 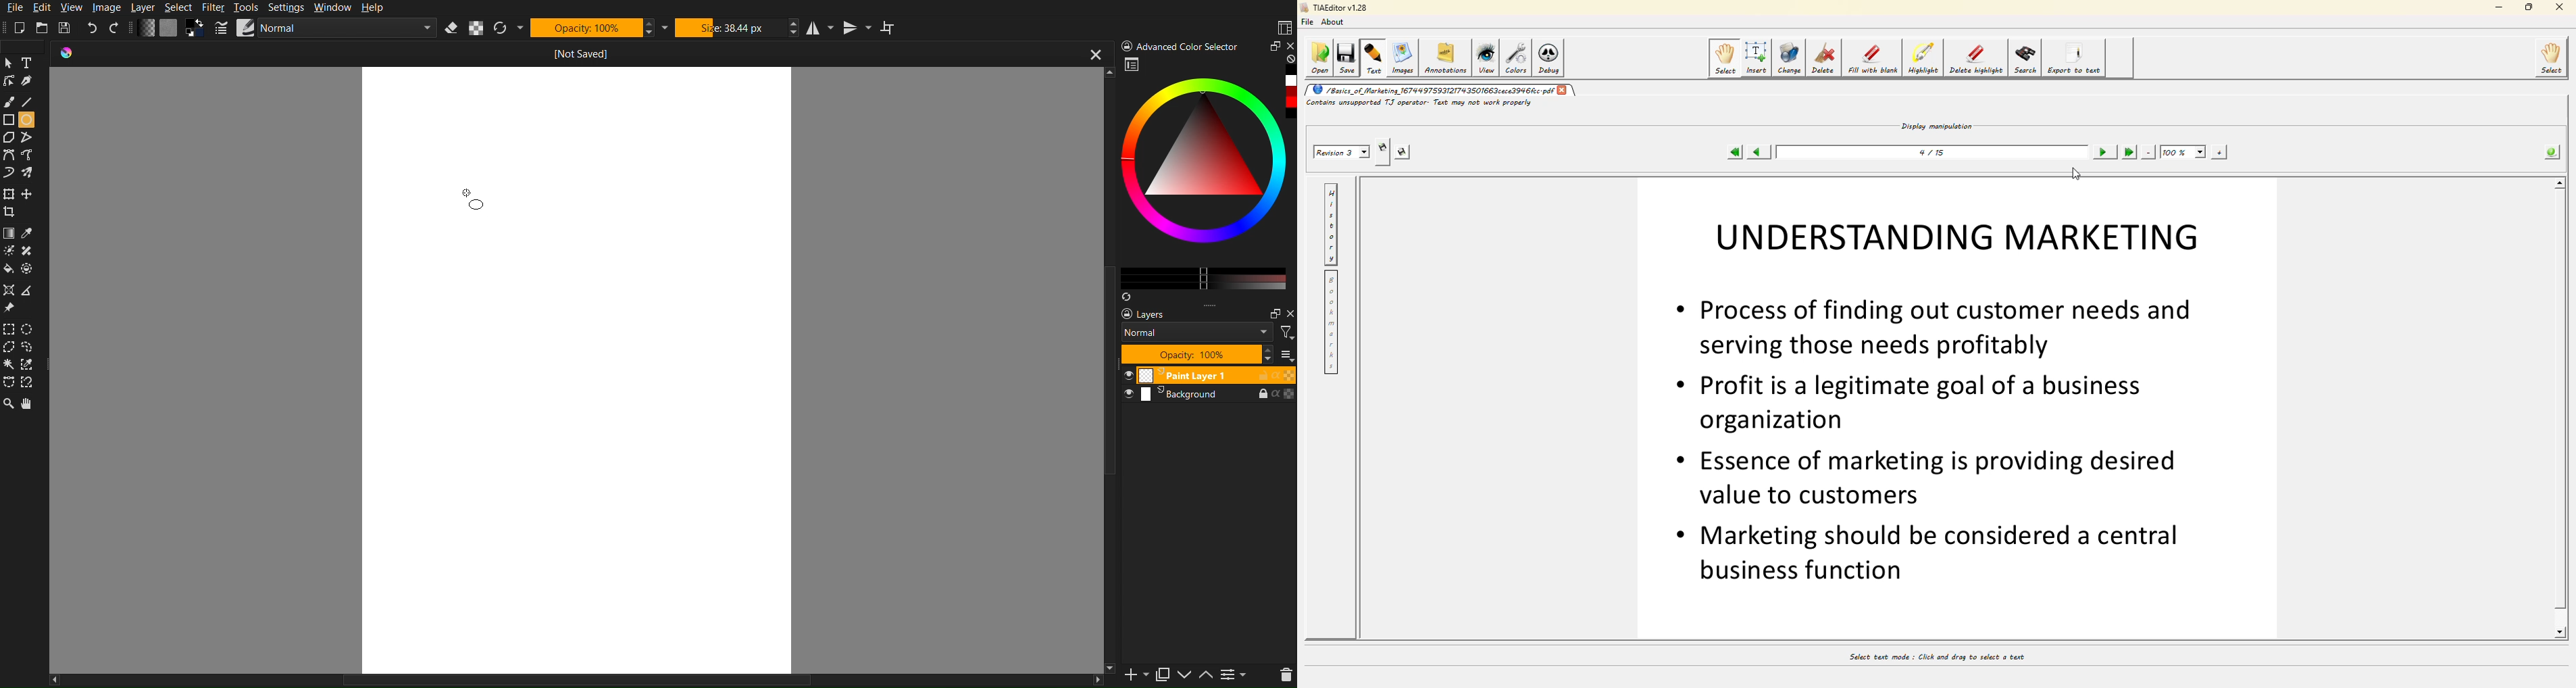 What do you see at coordinates (26, 268) in the screenshot?
I see `Shape` at bounding box center [26, 268].